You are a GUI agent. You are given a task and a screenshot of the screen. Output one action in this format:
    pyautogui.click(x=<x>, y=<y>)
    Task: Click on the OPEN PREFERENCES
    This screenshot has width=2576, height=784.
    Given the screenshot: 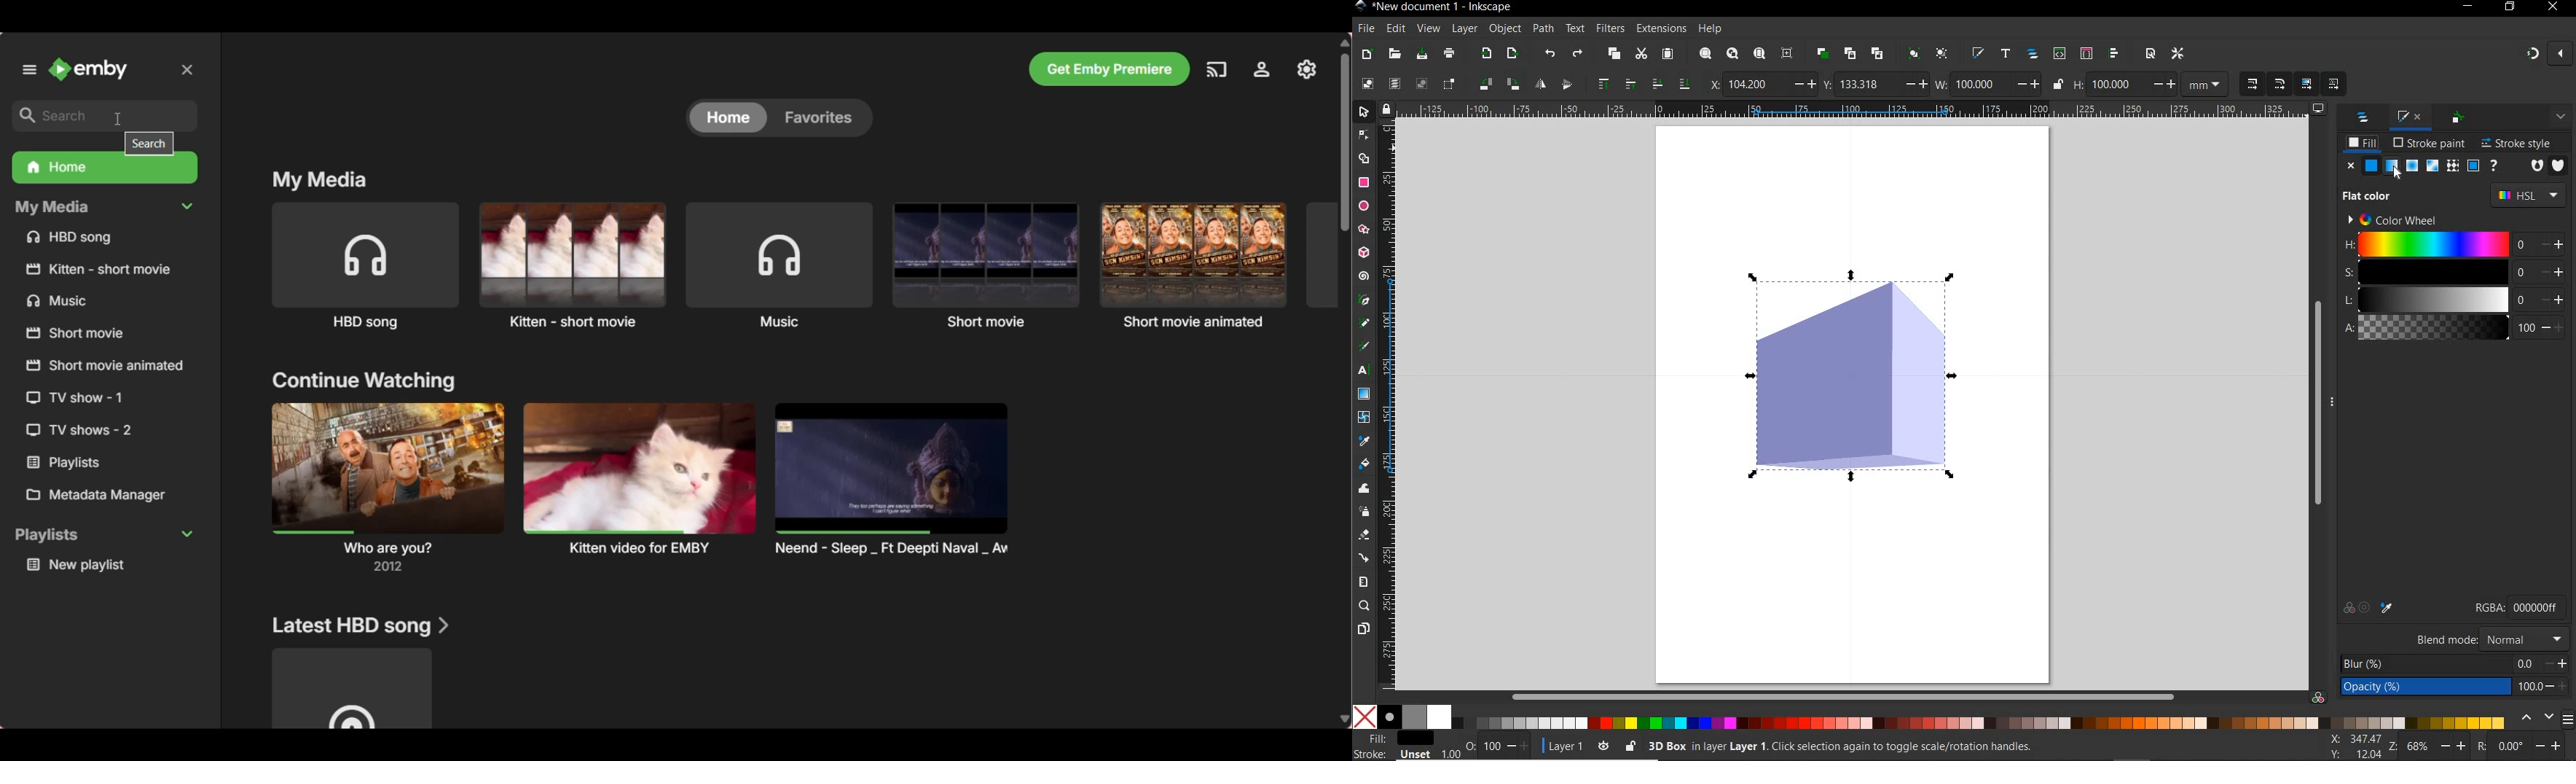 What is the action you would take?
    pyautogui.click(x=2178, y=55)
    